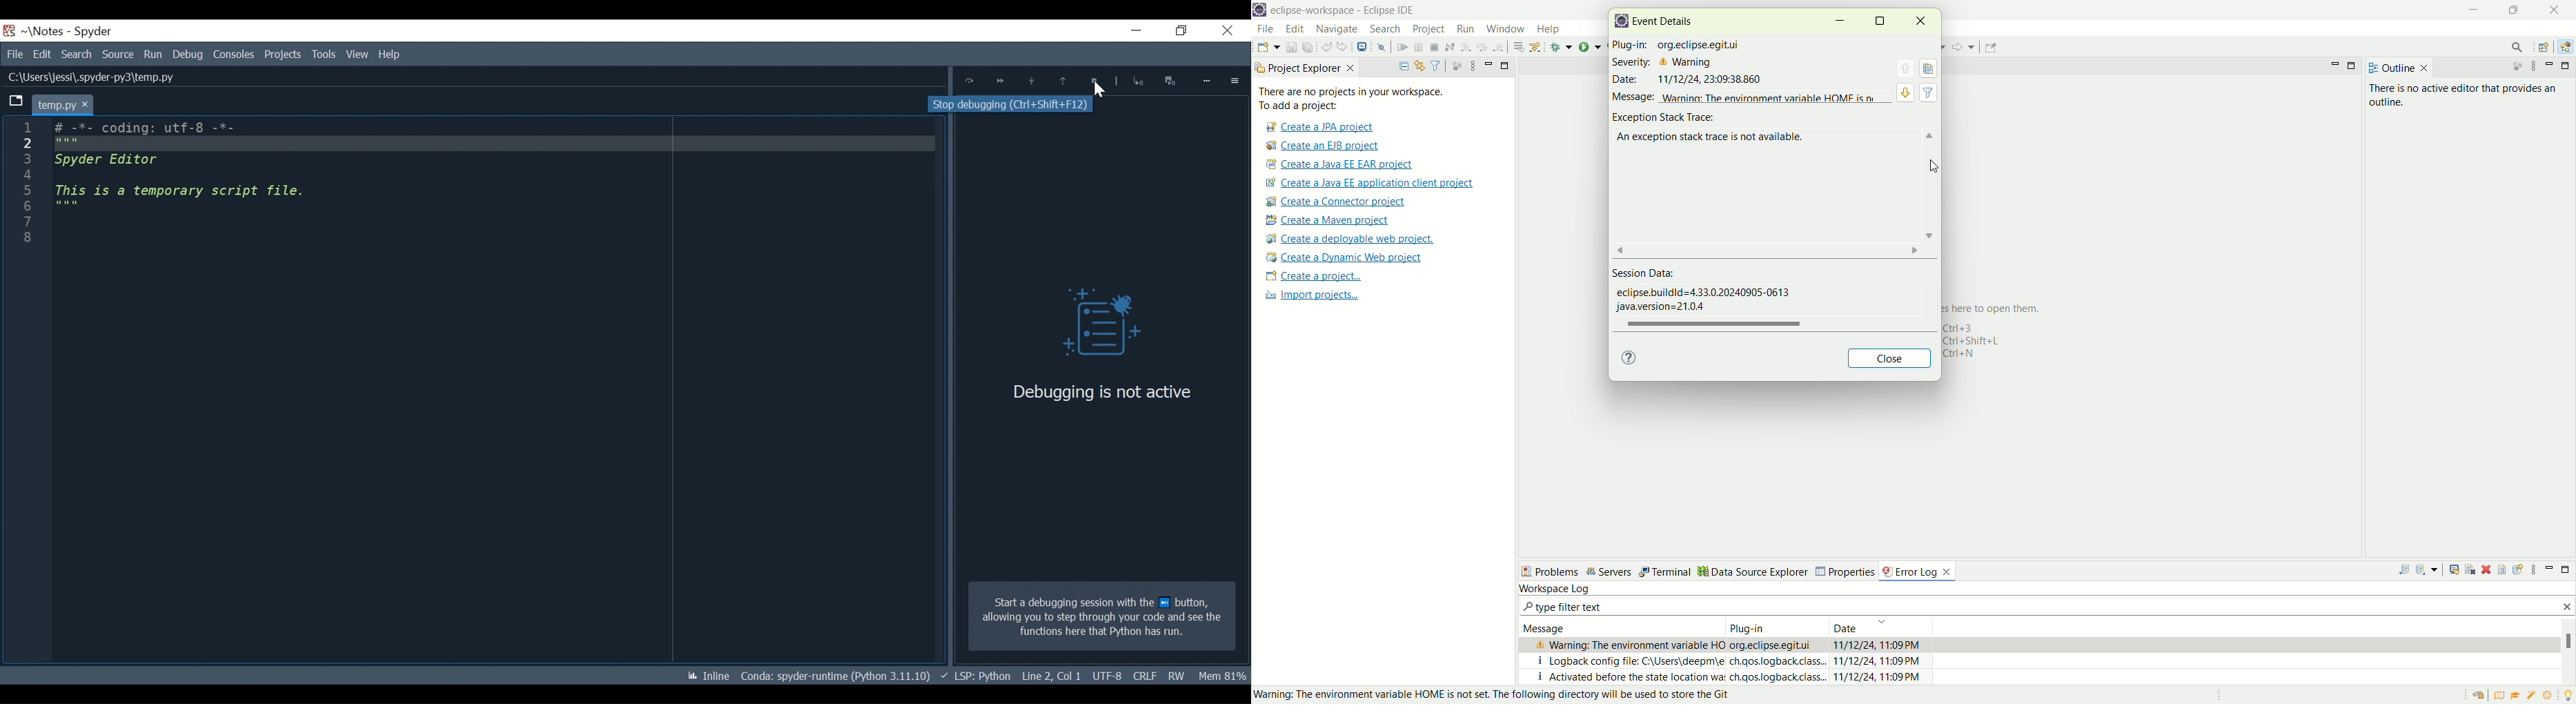 Image resolution: width=2576 pixels, height=728 pixels. Describe the element at coordinates (89, 78) in the screenshot. I see `File Path` at that location.